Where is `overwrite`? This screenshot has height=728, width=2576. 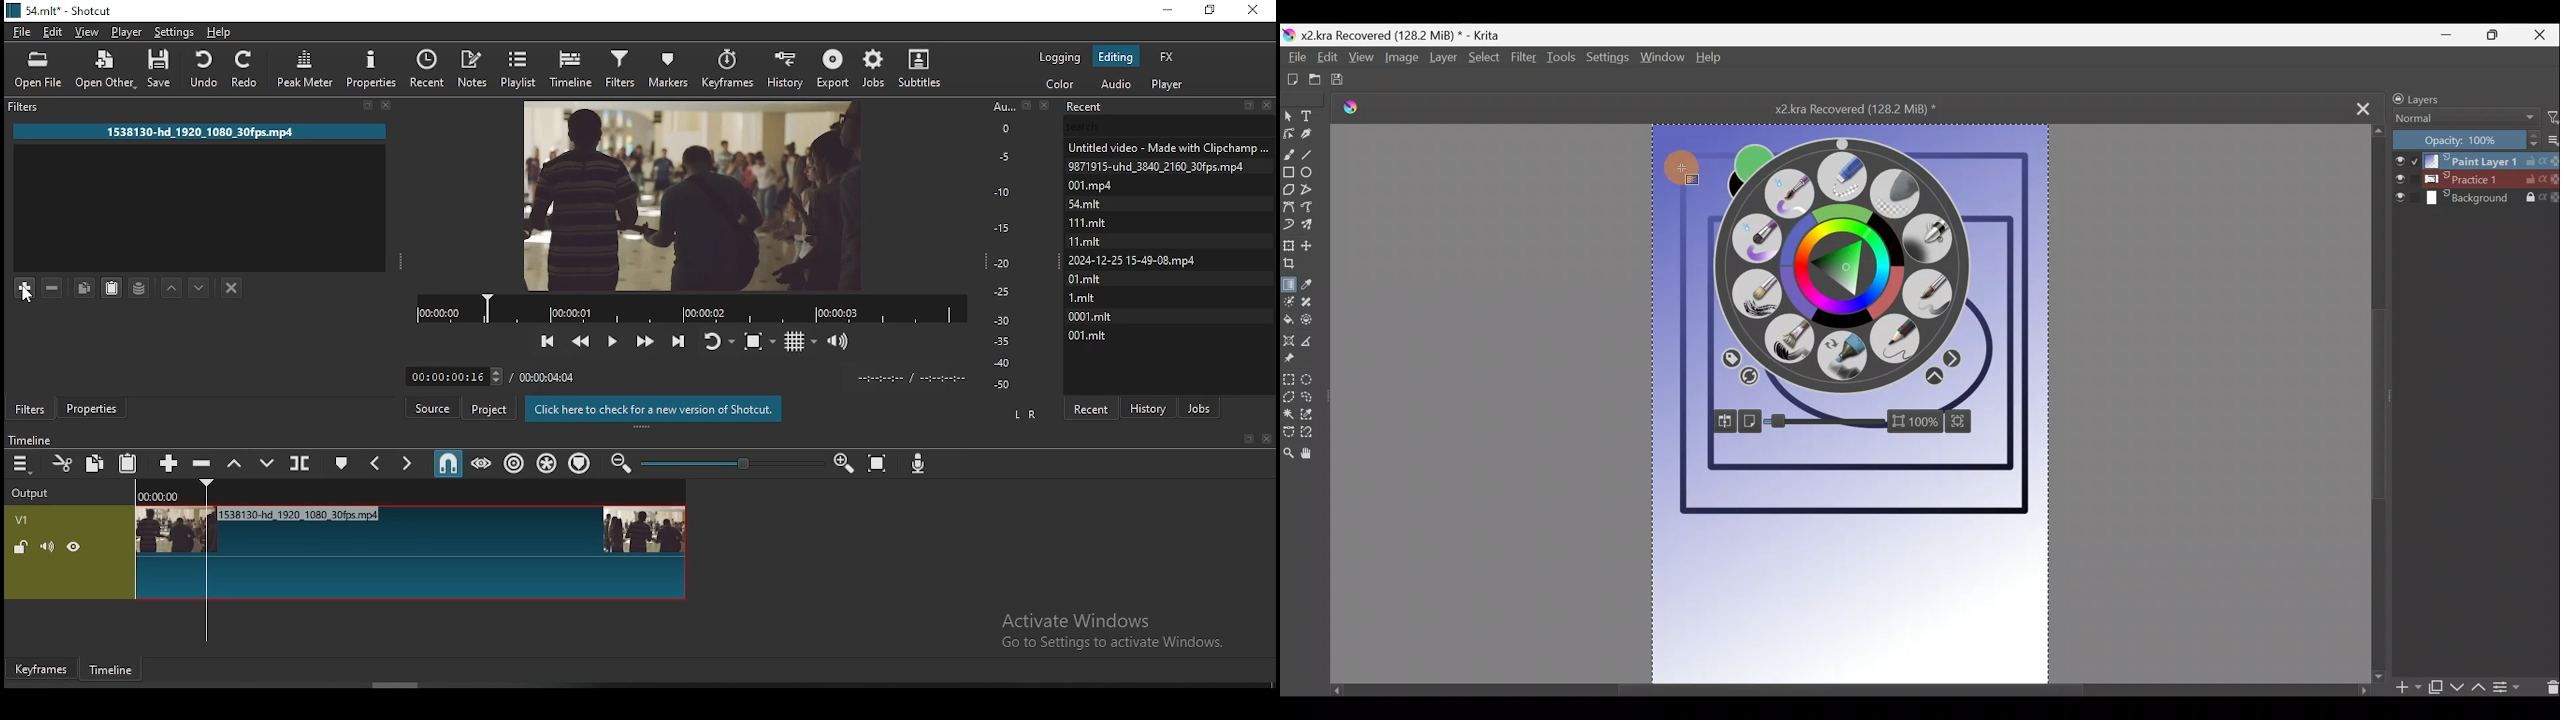 overwrite is located at coordinates (271, 464).